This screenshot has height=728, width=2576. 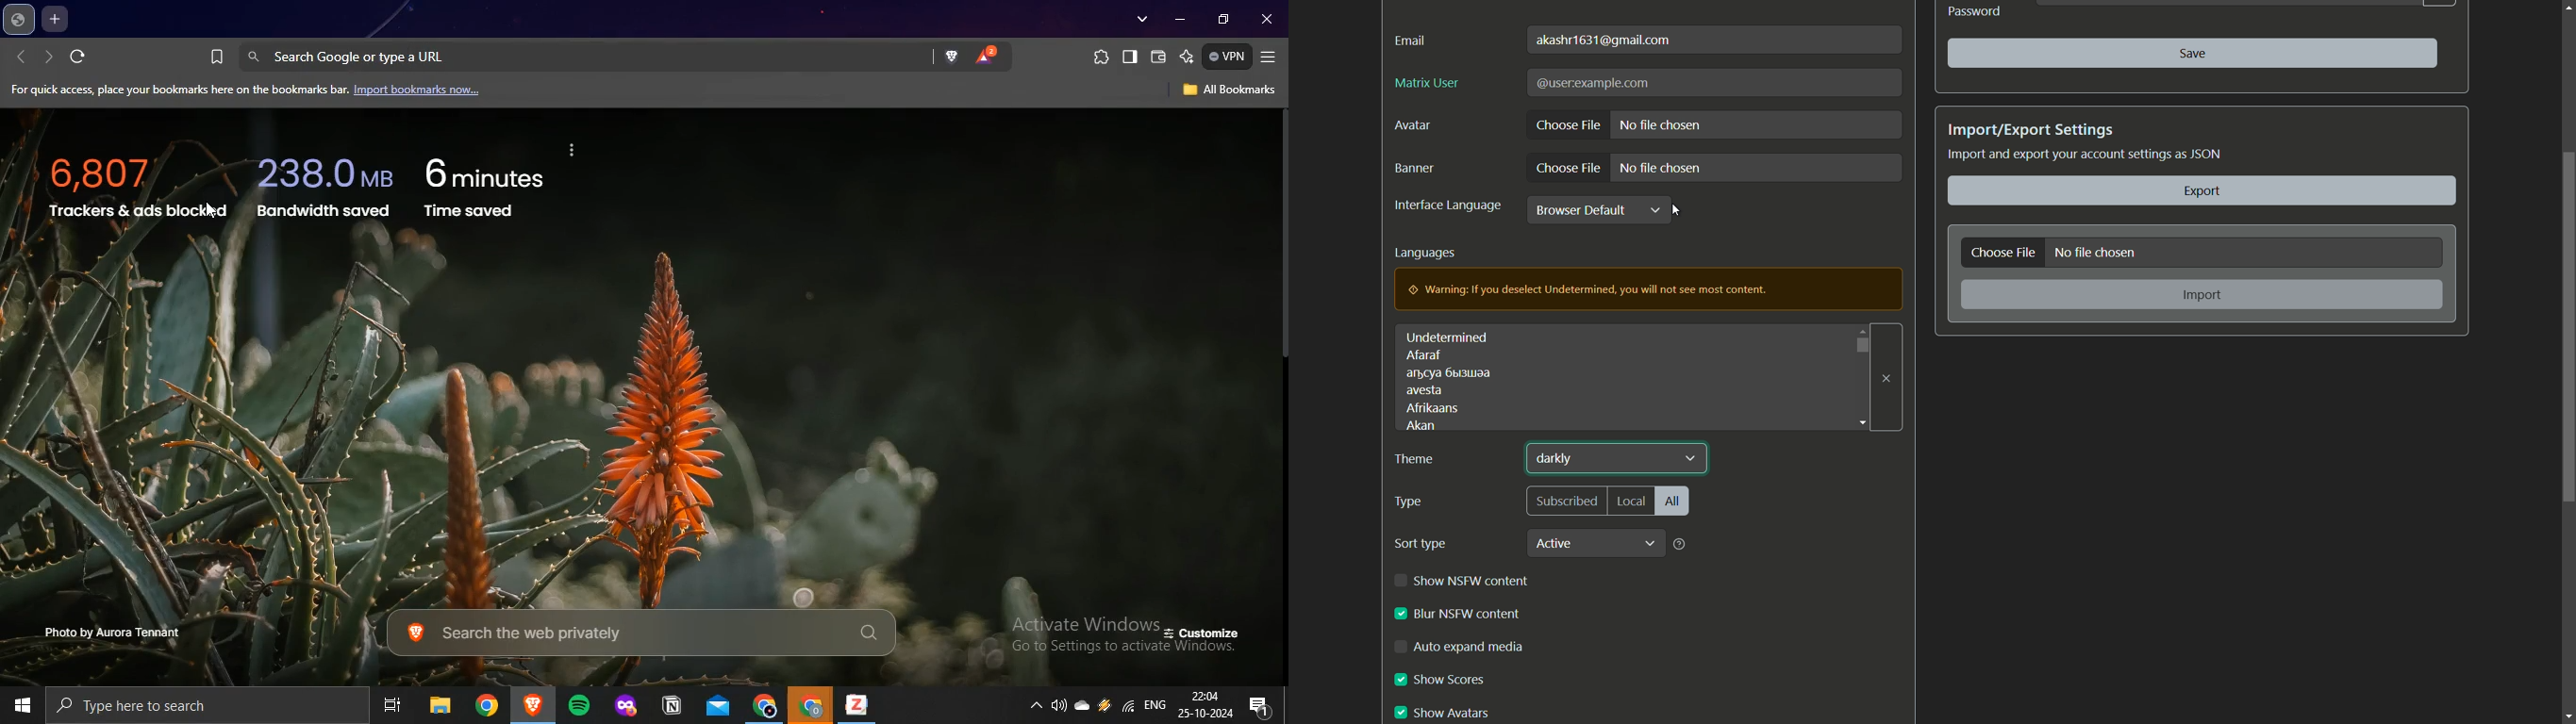 I want to click on no file chosen, so click(x=2096, y=254).